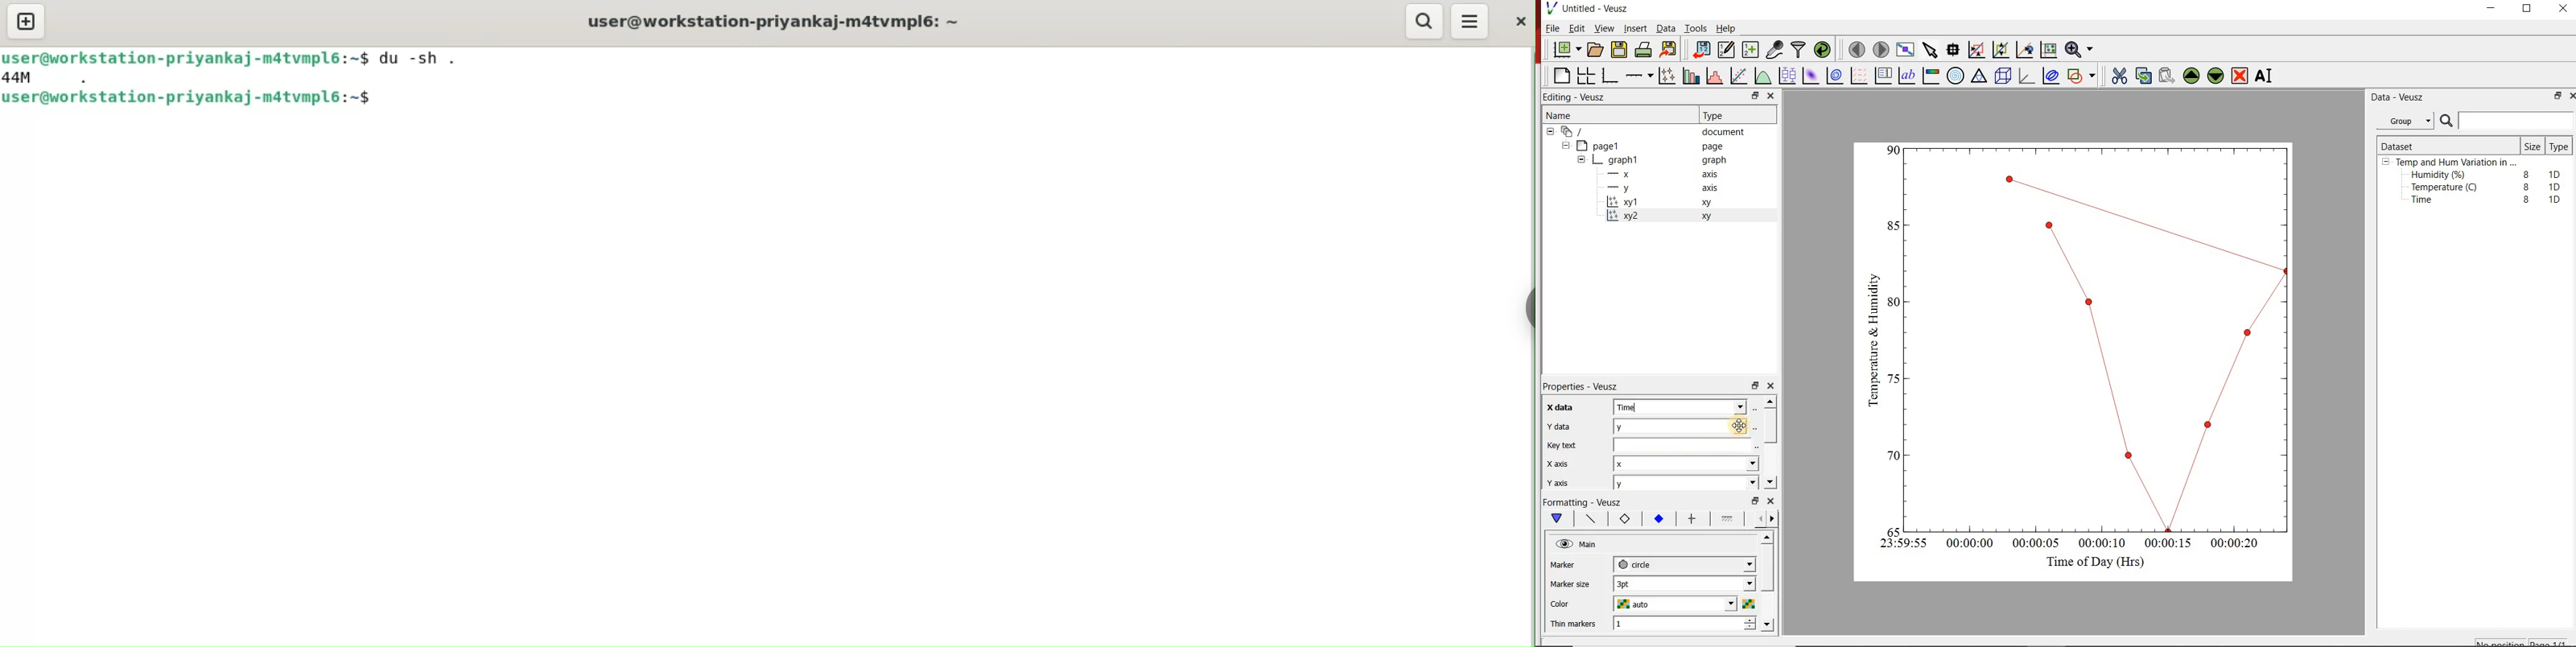 This screenshot has height=672, width=2576. I want to click on 00:00:20, so click(2240, 544).